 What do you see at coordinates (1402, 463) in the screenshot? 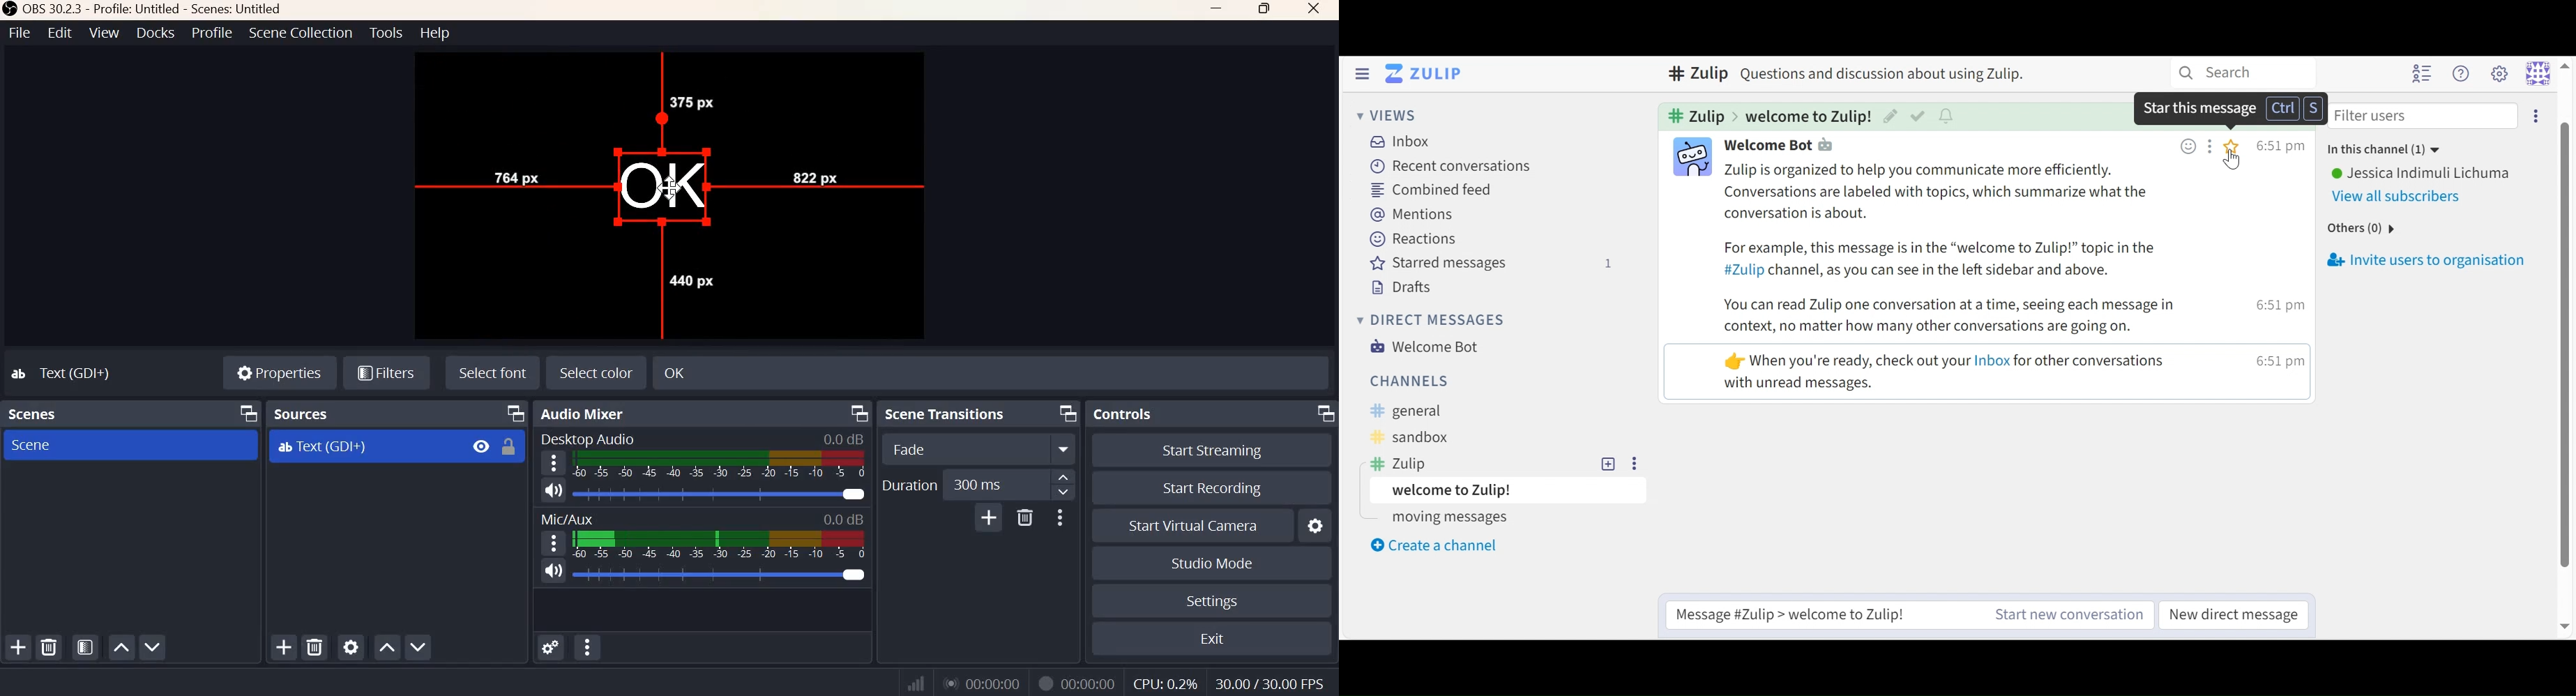
I see `Zulip` at bounding box center [1402, 463].